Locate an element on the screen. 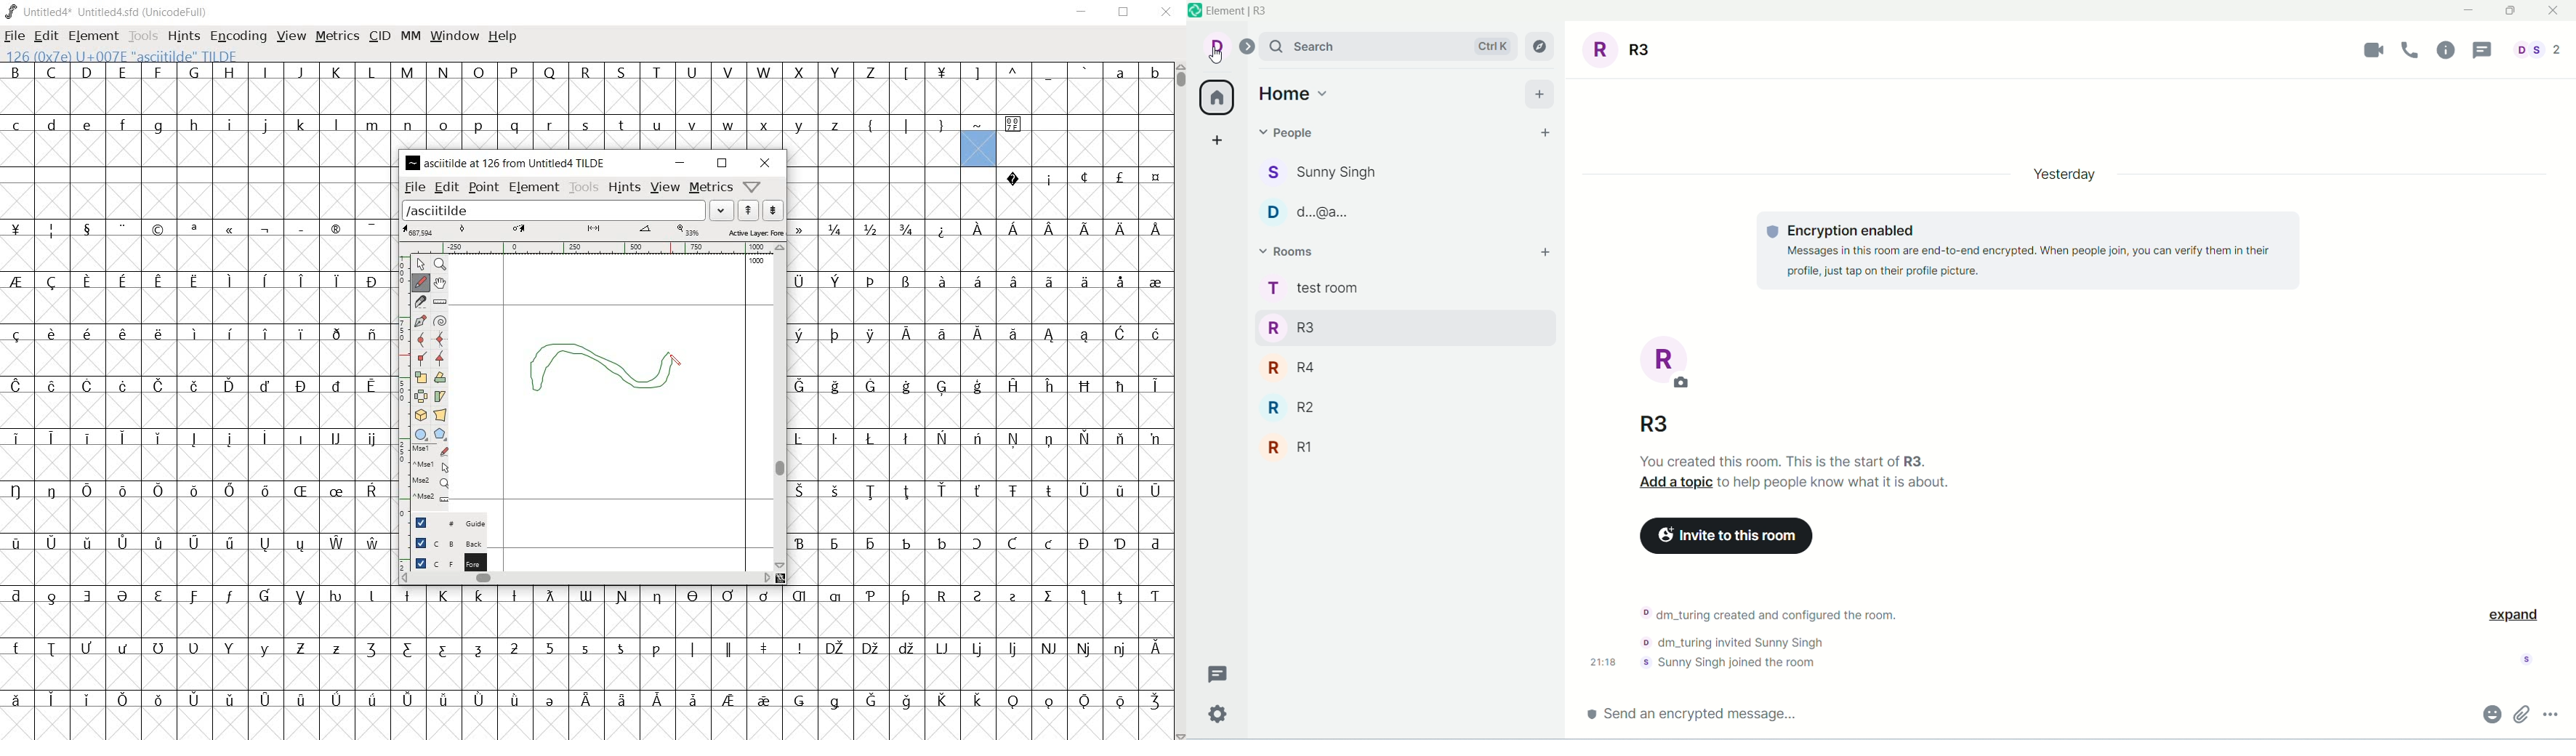 Image resolution: width=2576 pixels, height=756 pixels. cursor is located at coordinates (1214, 58).